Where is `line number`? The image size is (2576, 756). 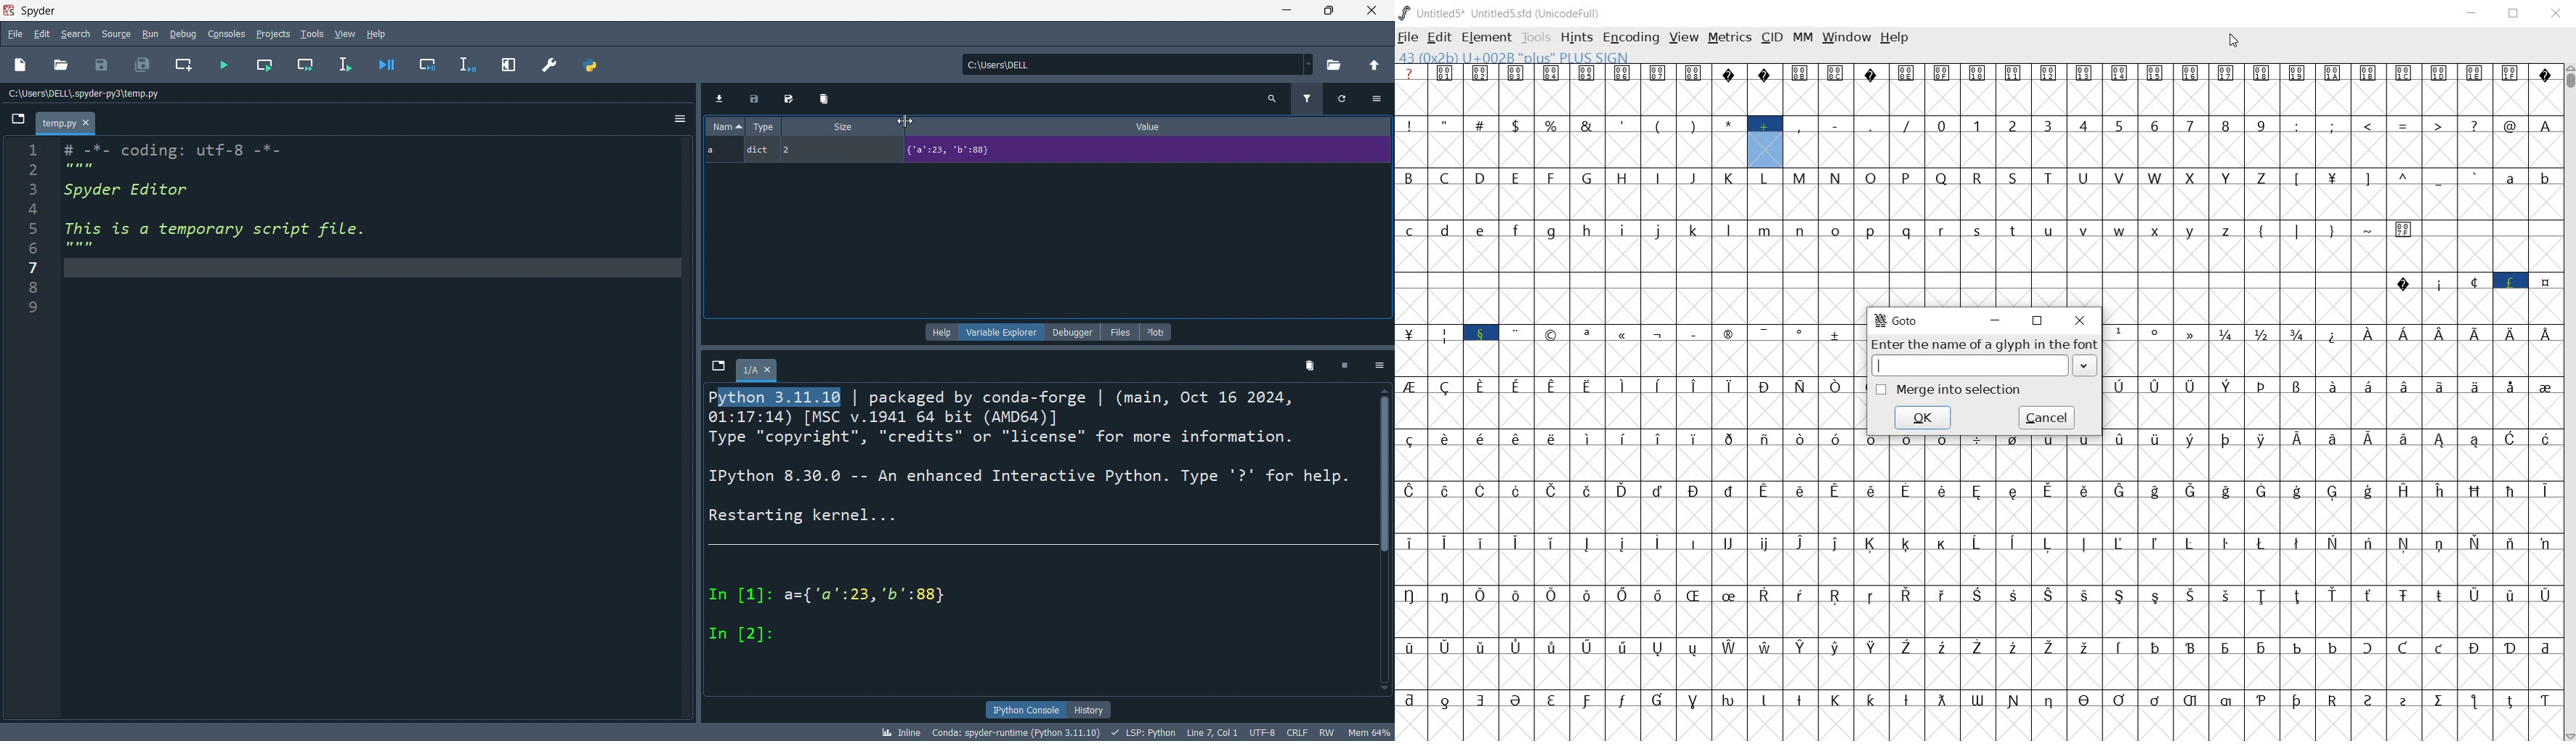
line number is located at coordinates (31, 426).